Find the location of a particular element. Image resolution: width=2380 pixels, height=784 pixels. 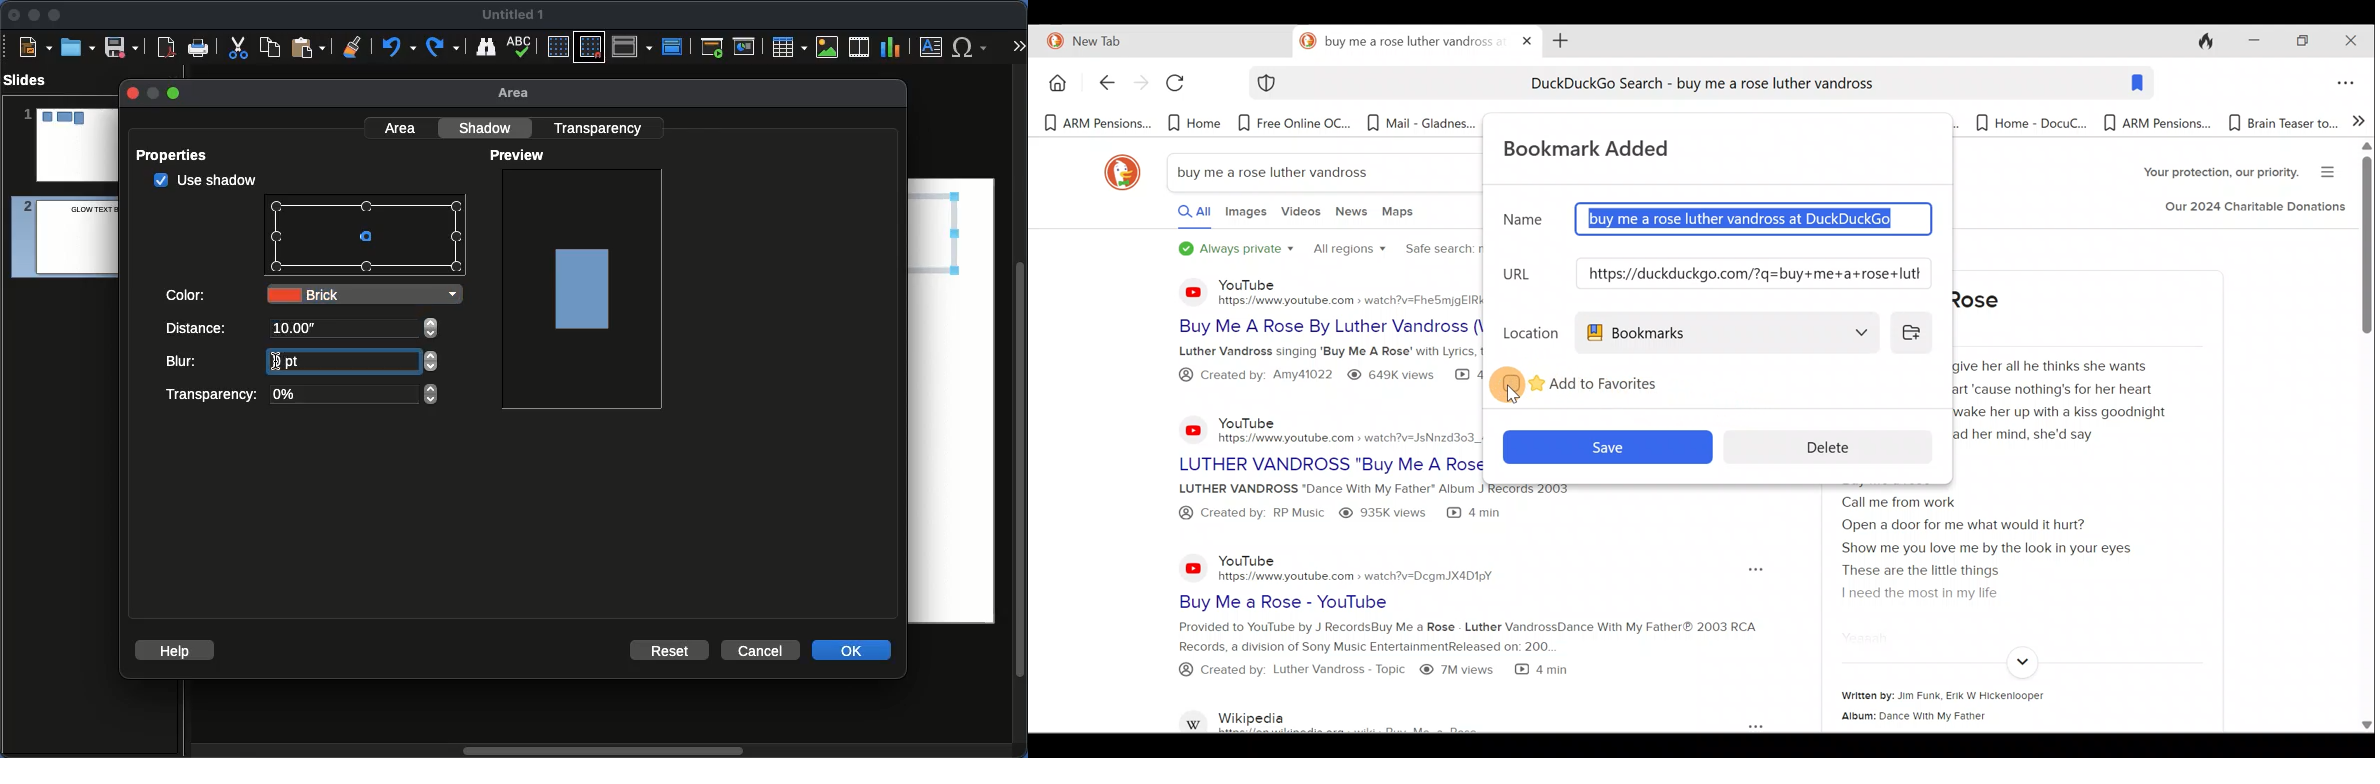

Transparency is located at coordinates (601, 127).